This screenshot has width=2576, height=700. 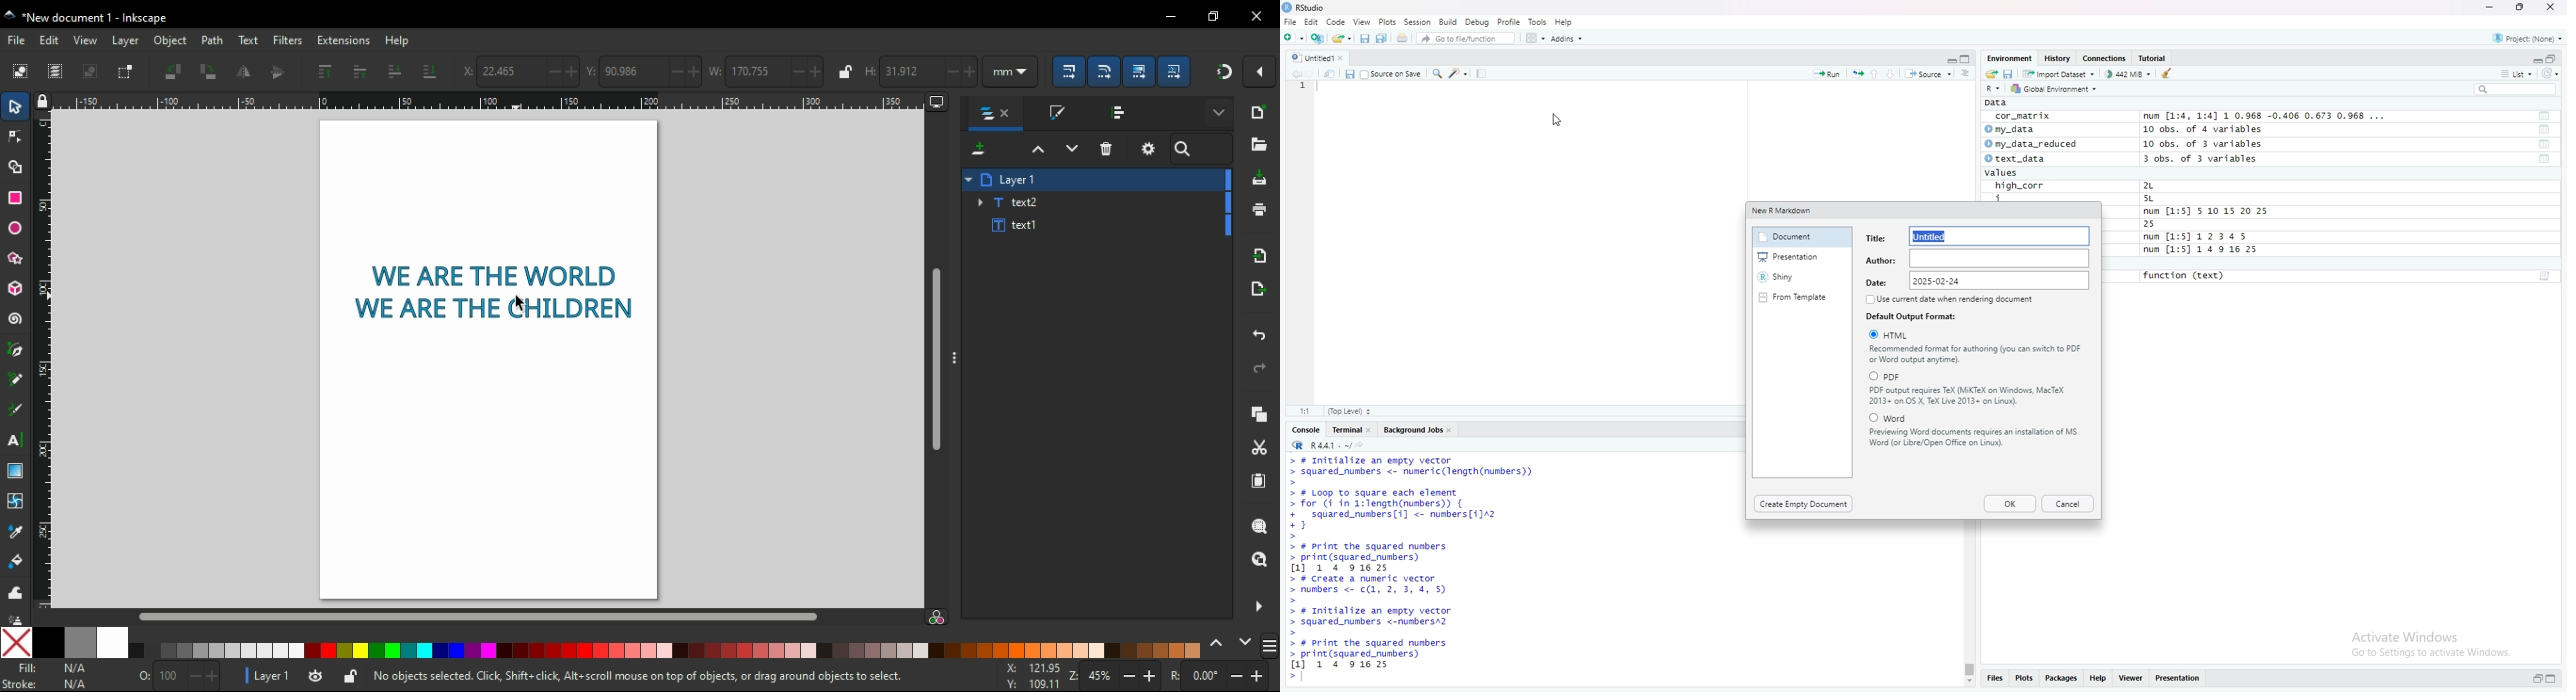 What do you see at coordinates (2213, 159) in the screenshot?
I see `3 obs. of 3 variables` at bounding box center [2213, 159].